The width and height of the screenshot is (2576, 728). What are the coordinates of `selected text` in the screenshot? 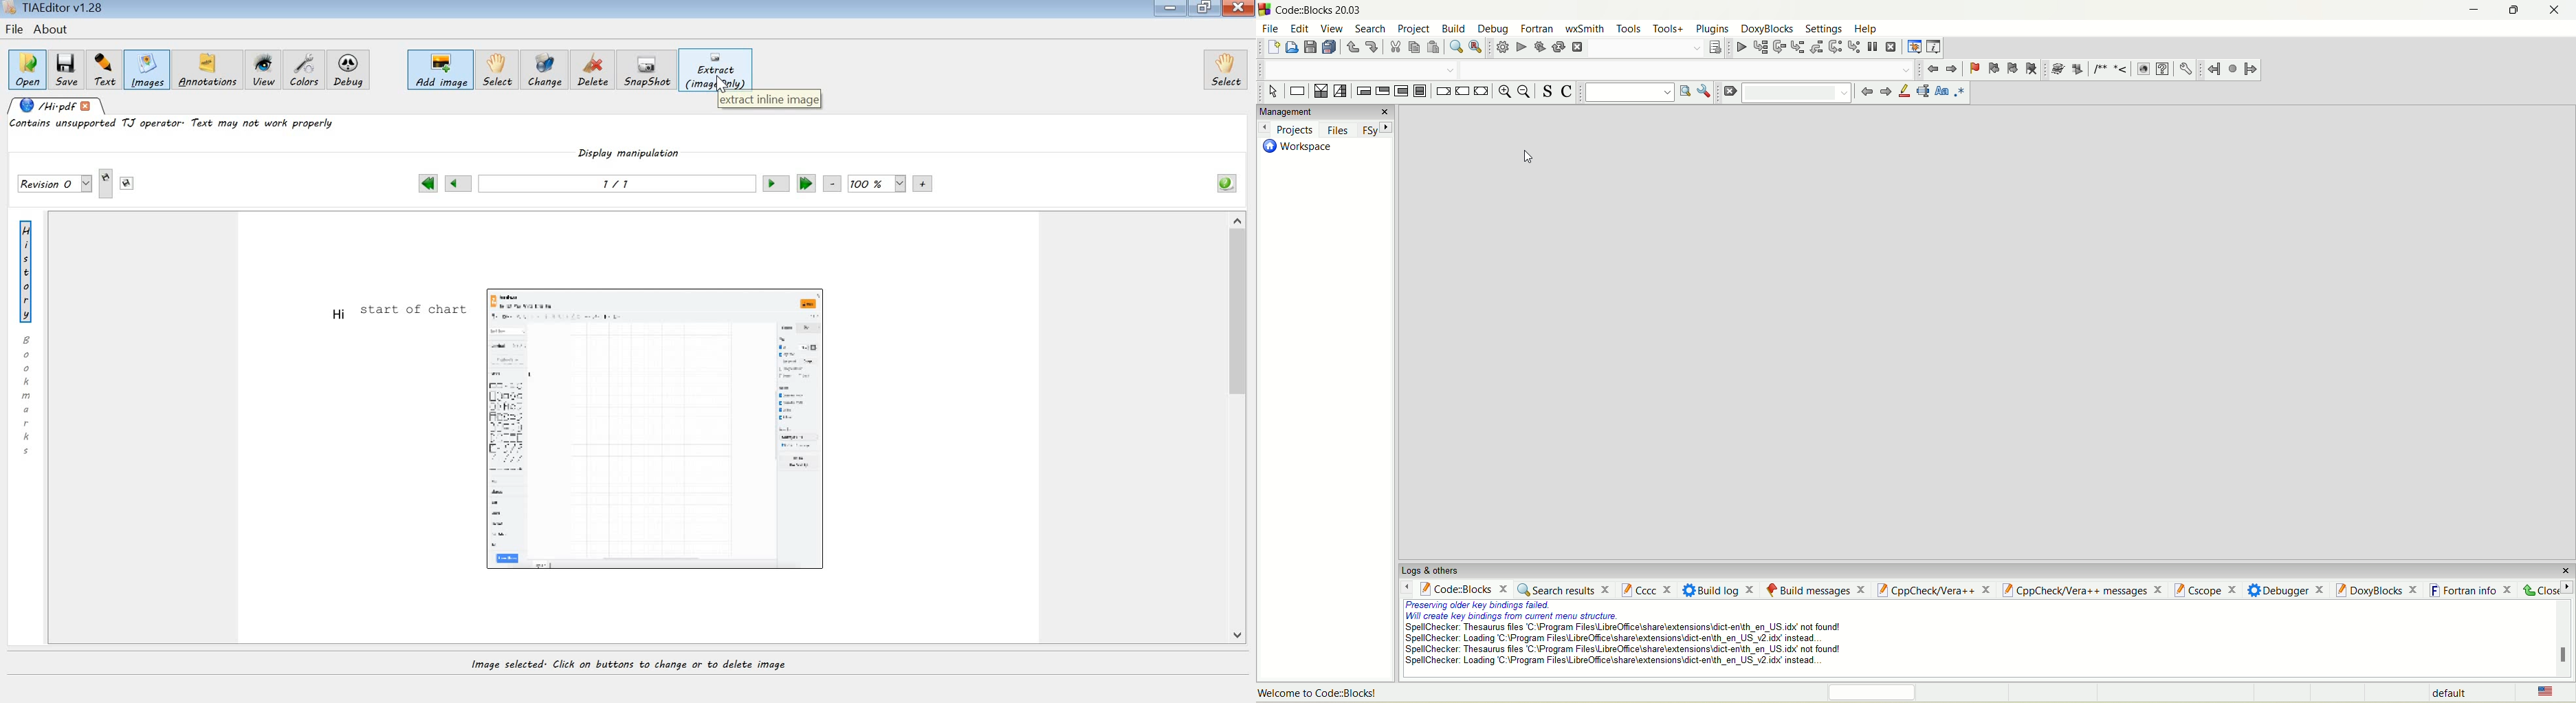 It's located at (1922, 94).